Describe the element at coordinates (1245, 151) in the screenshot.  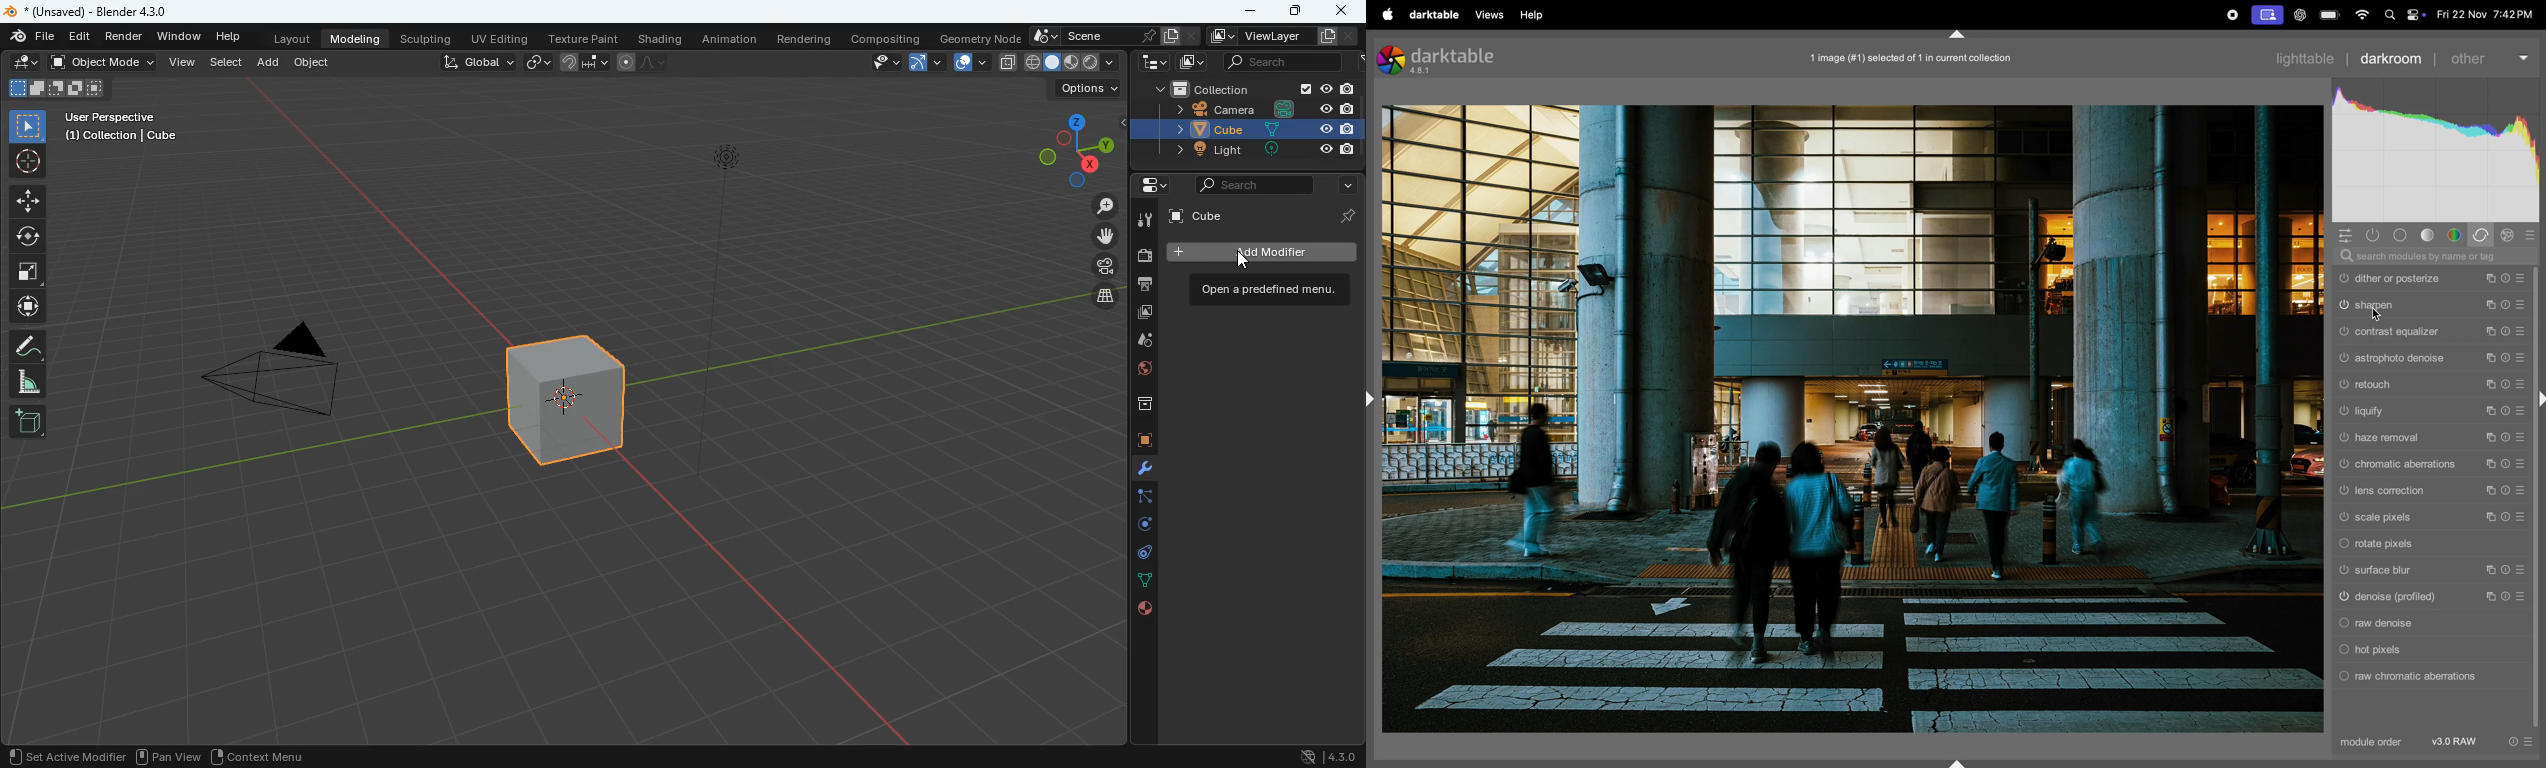
I see `light` at that location.